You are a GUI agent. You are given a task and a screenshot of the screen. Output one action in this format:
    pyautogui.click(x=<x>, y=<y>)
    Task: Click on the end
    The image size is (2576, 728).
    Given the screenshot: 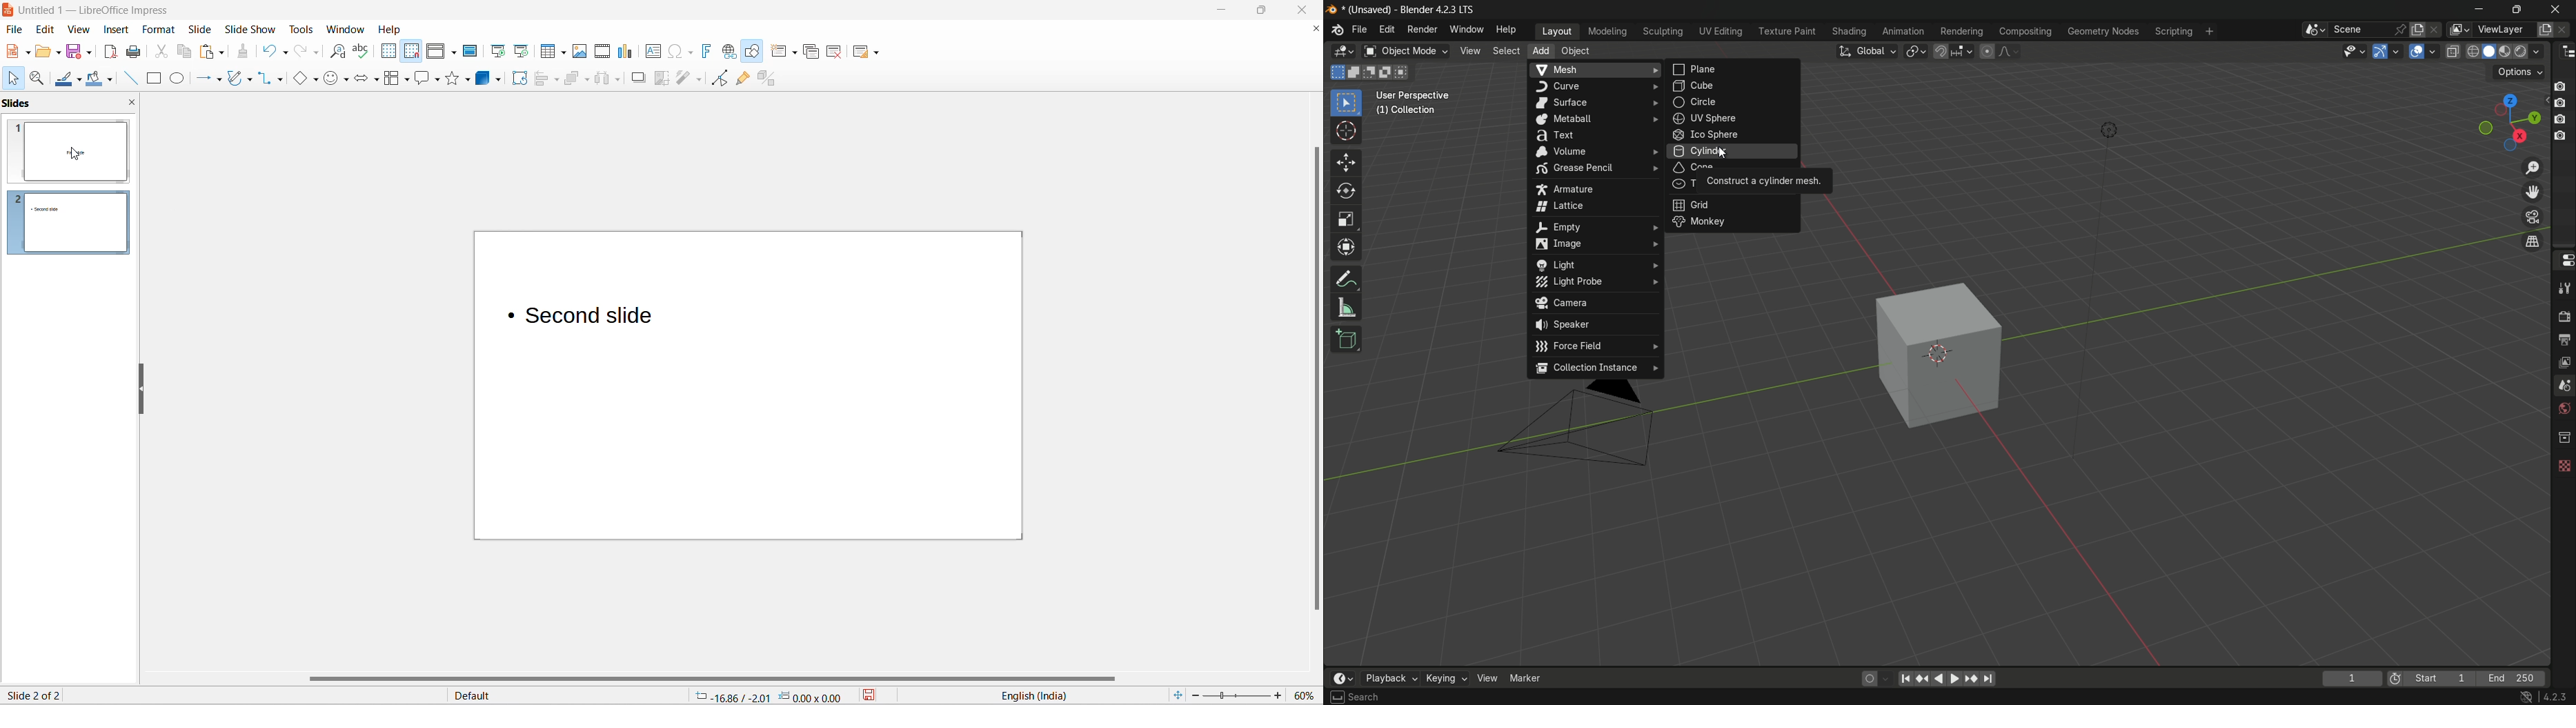 What is the action you would take?
    pyautogui.click(x=2517, y=678)
    